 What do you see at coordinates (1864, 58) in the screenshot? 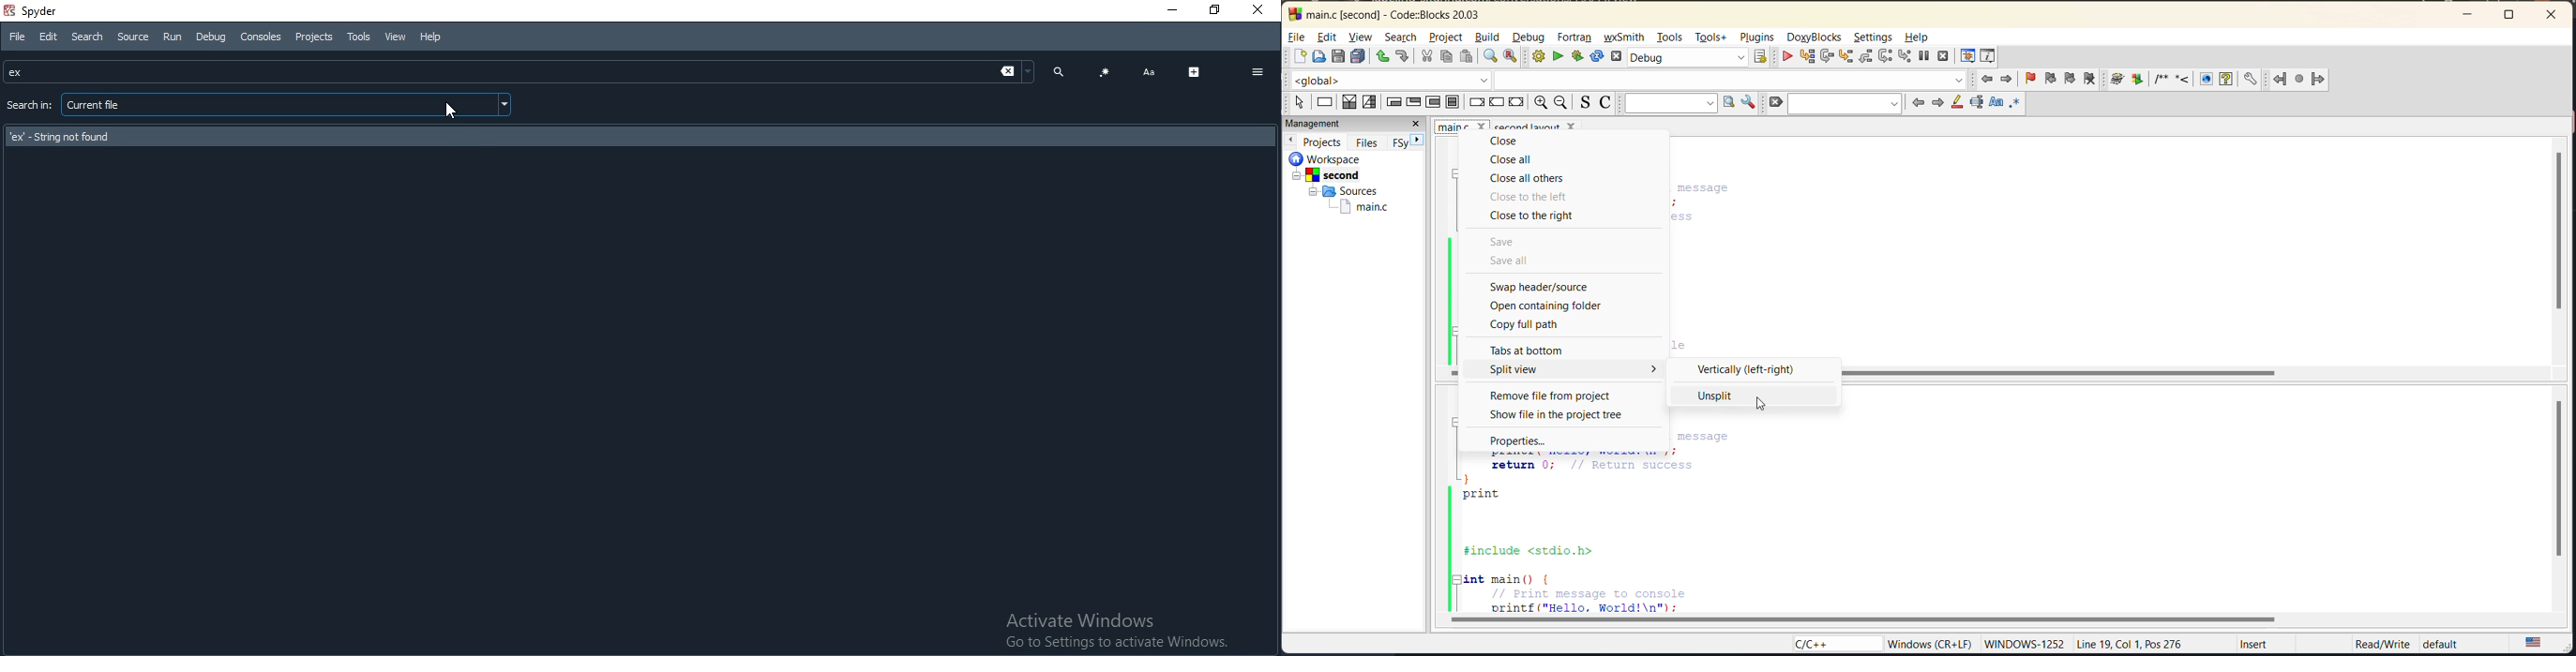
I see `step out` at bounding box center [1864, 58].